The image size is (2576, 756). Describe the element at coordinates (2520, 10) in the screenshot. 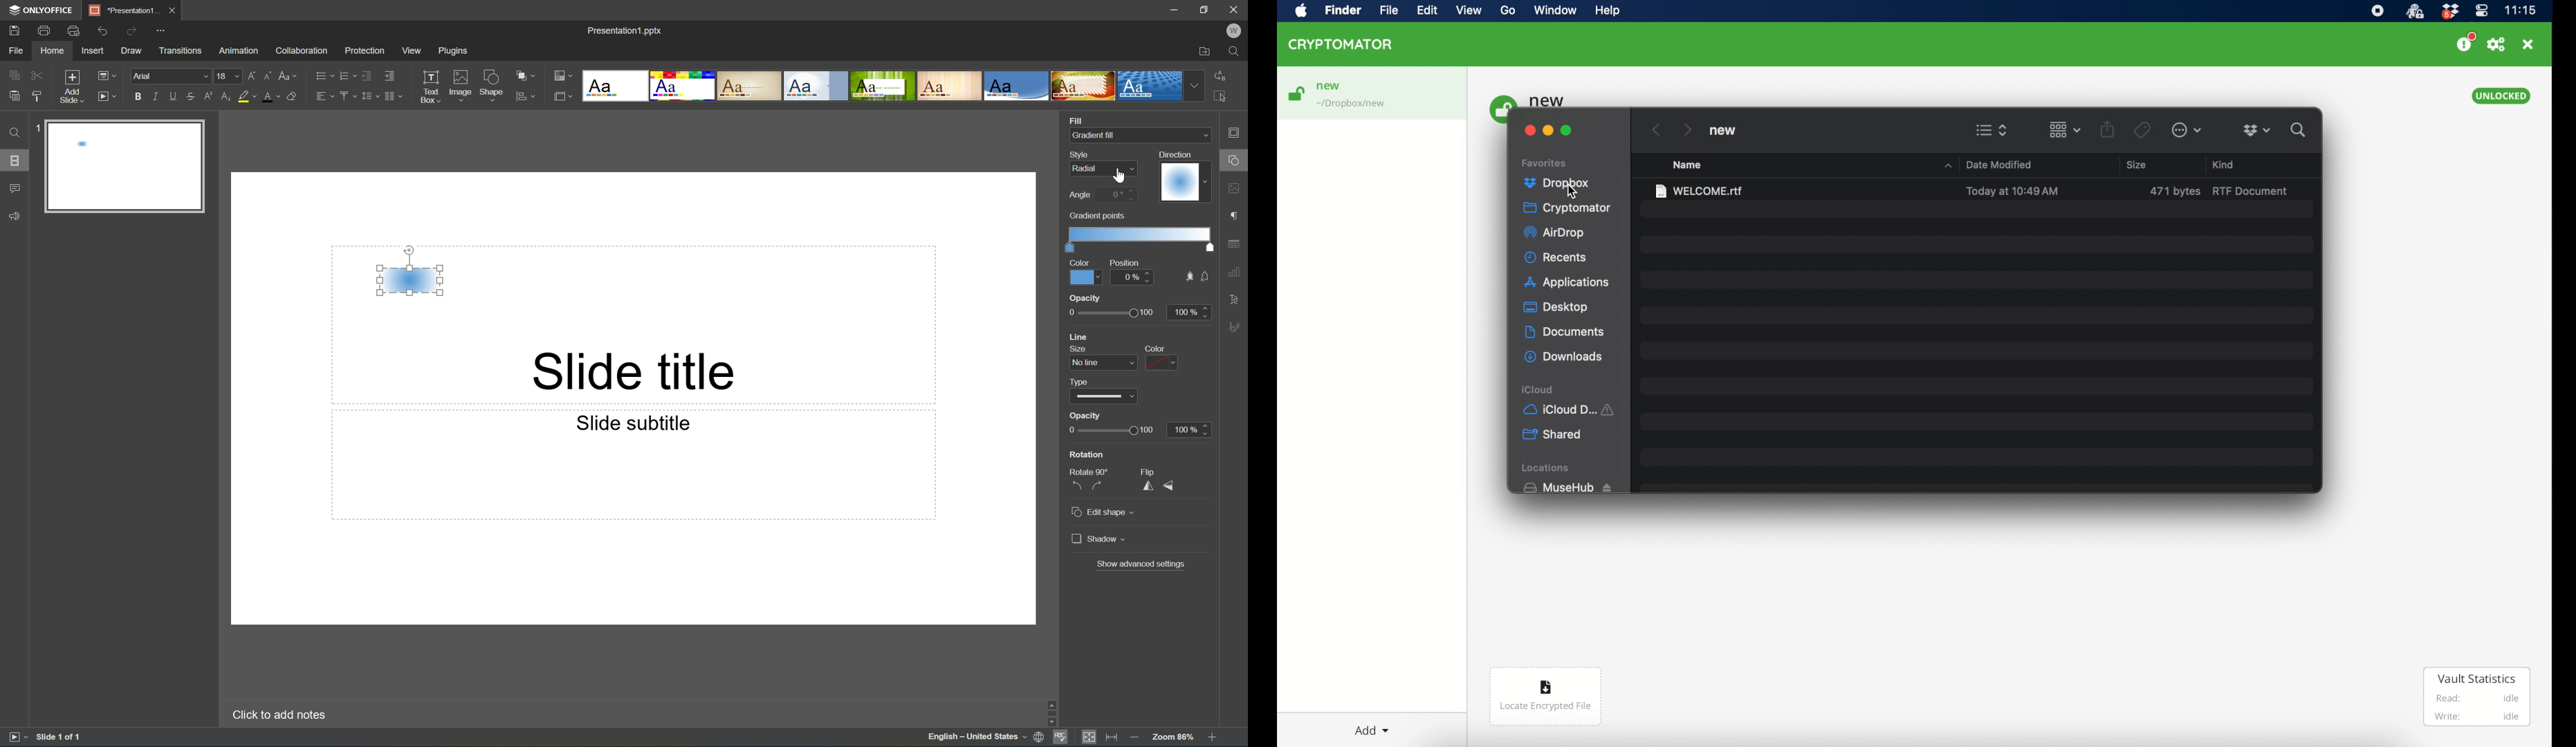

I see `time` at that location.